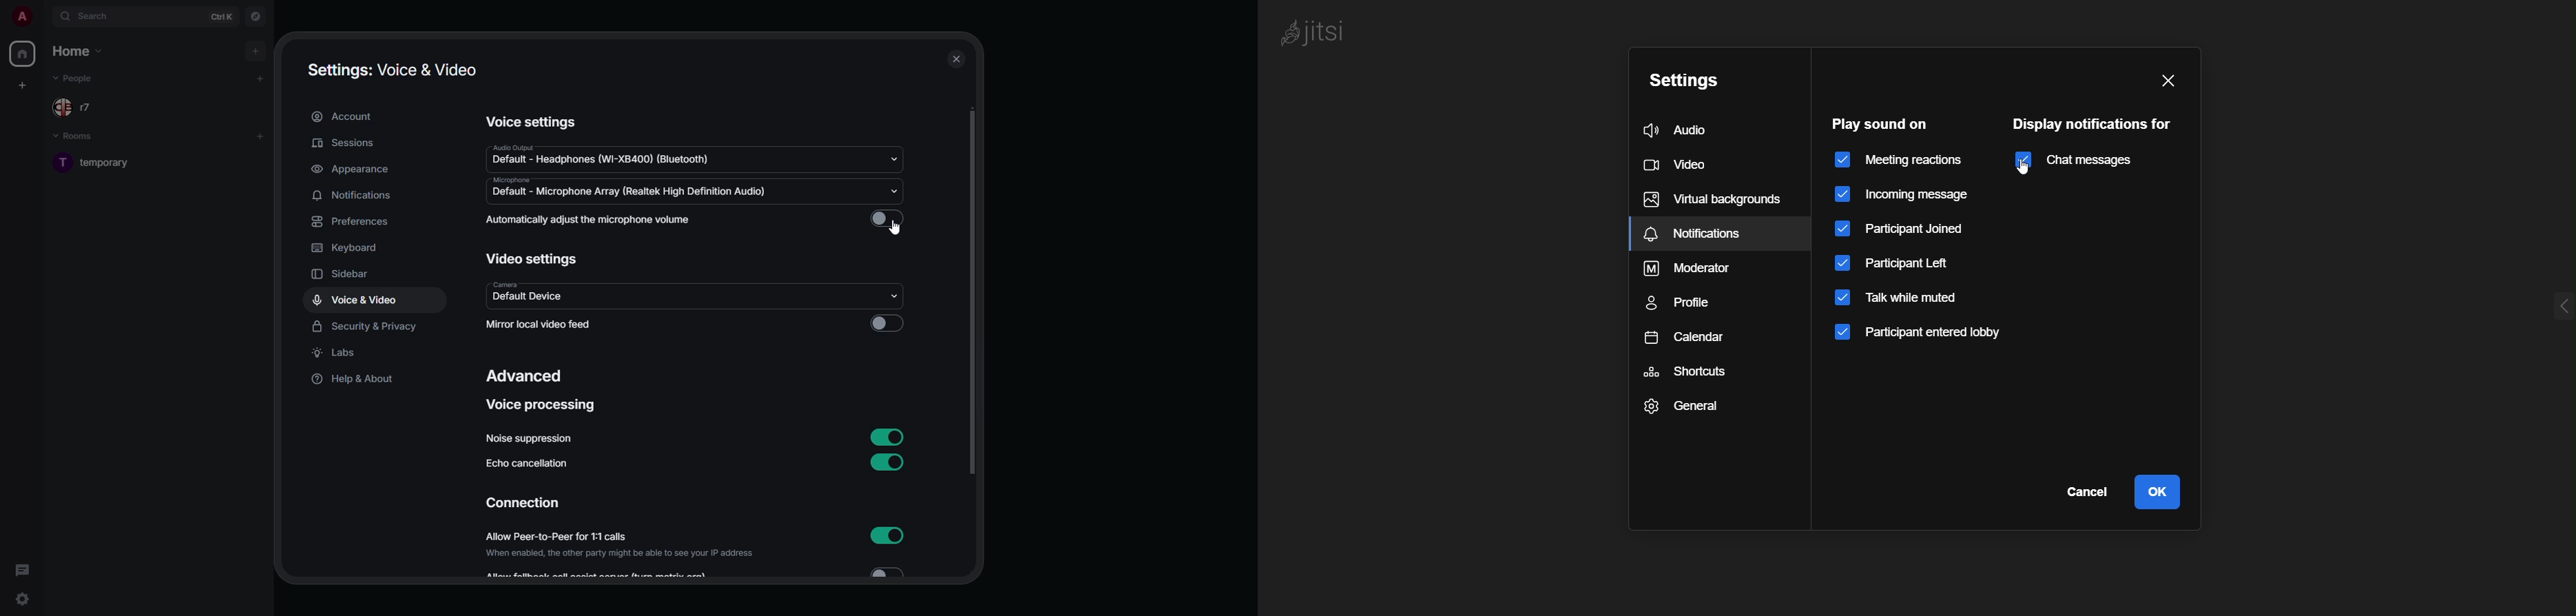  I want to click on participant left, so click(1895, 263).